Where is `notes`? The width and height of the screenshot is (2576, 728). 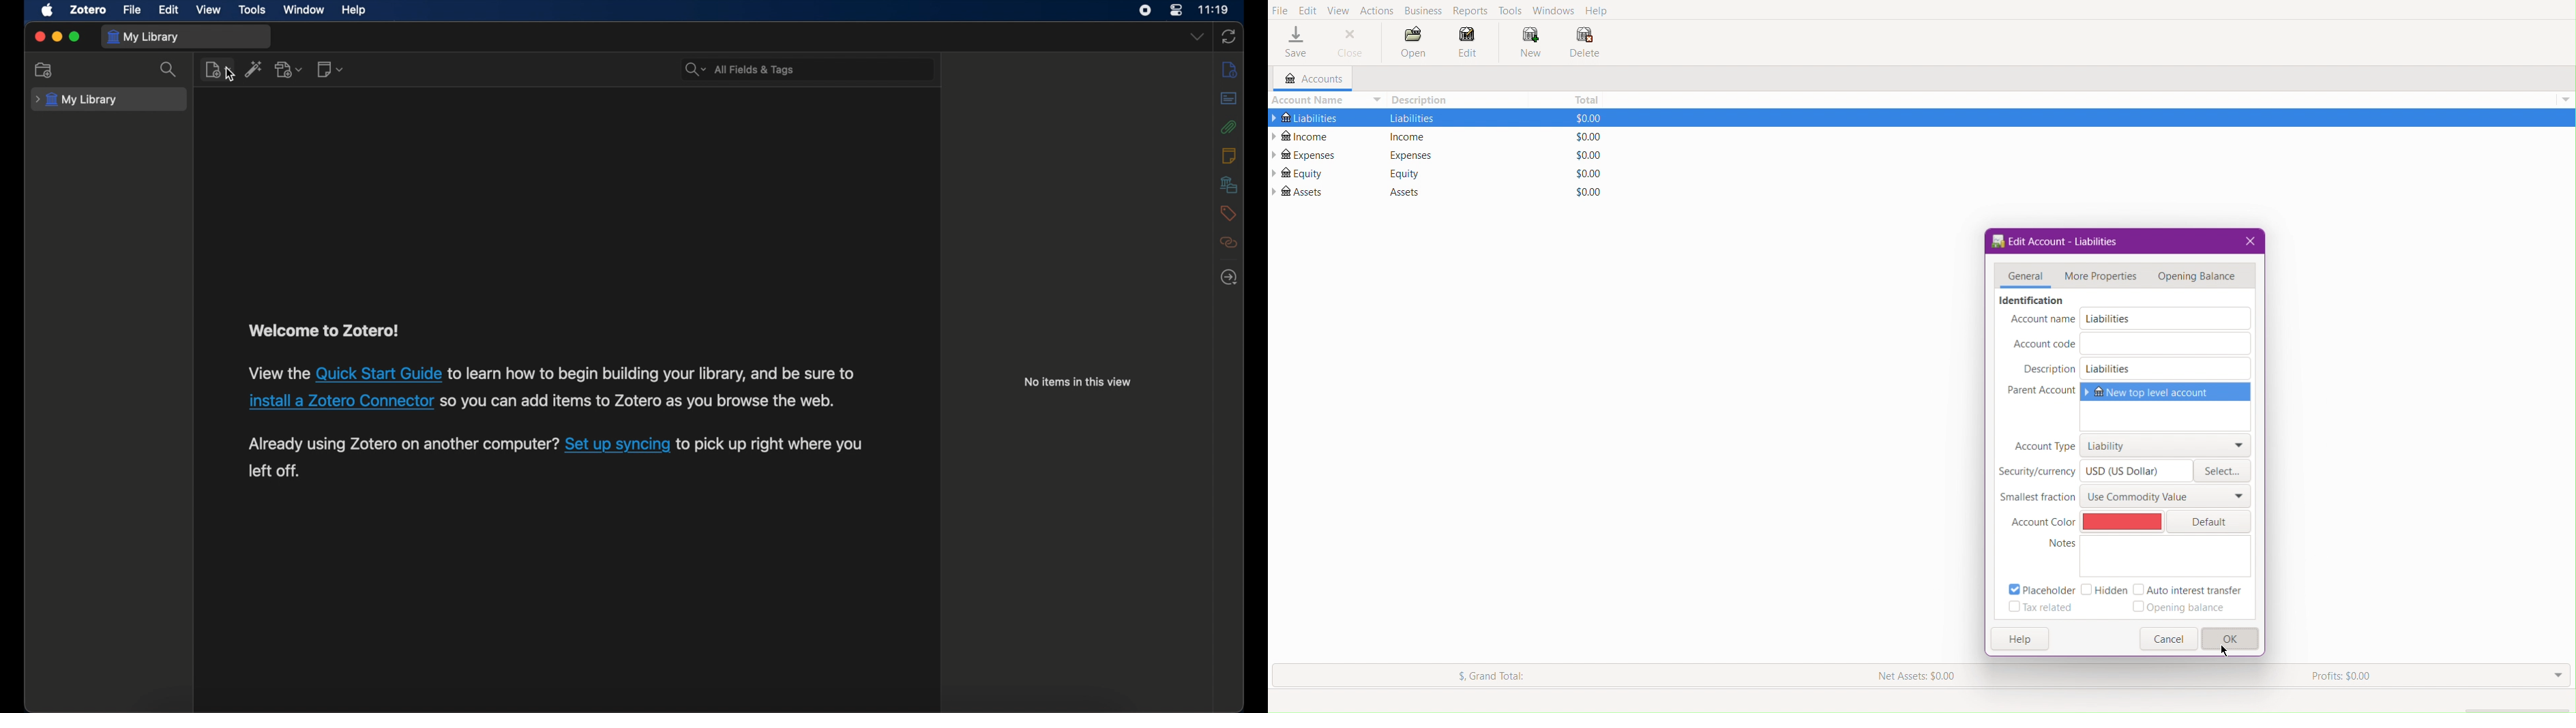
notes is located at coordinates (1229, 156).